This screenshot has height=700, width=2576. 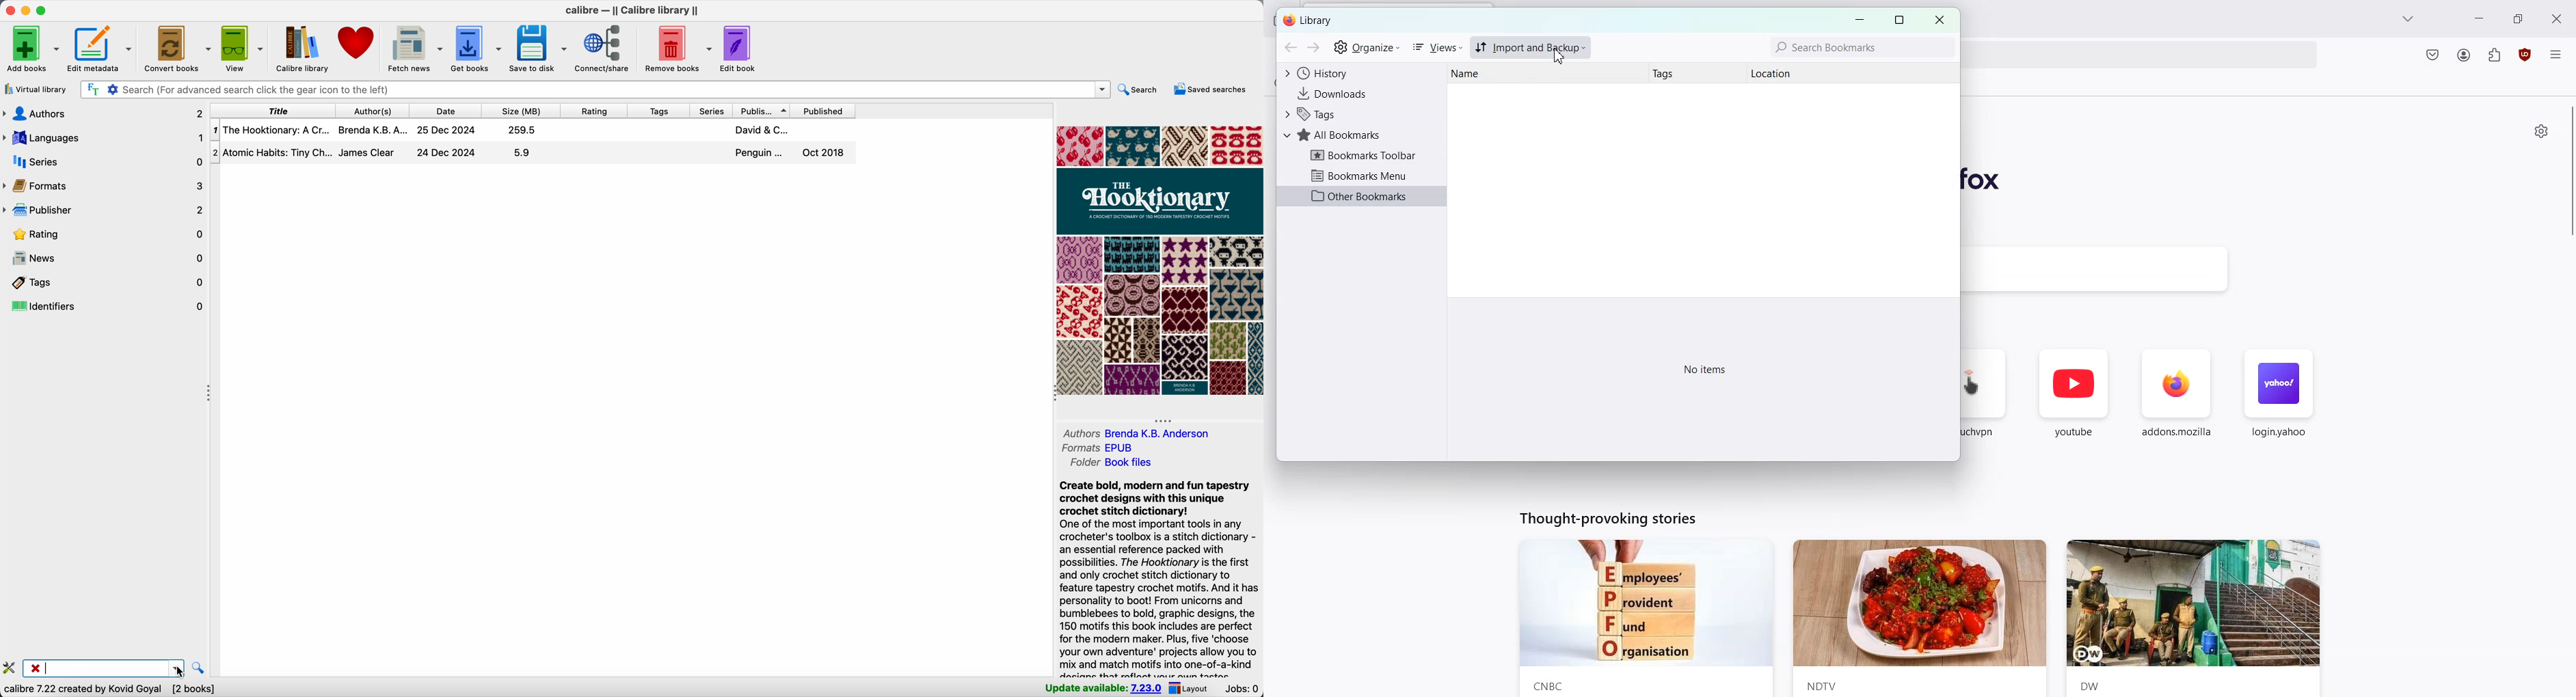 I want to click on minimize, so click(x=26, y=9).